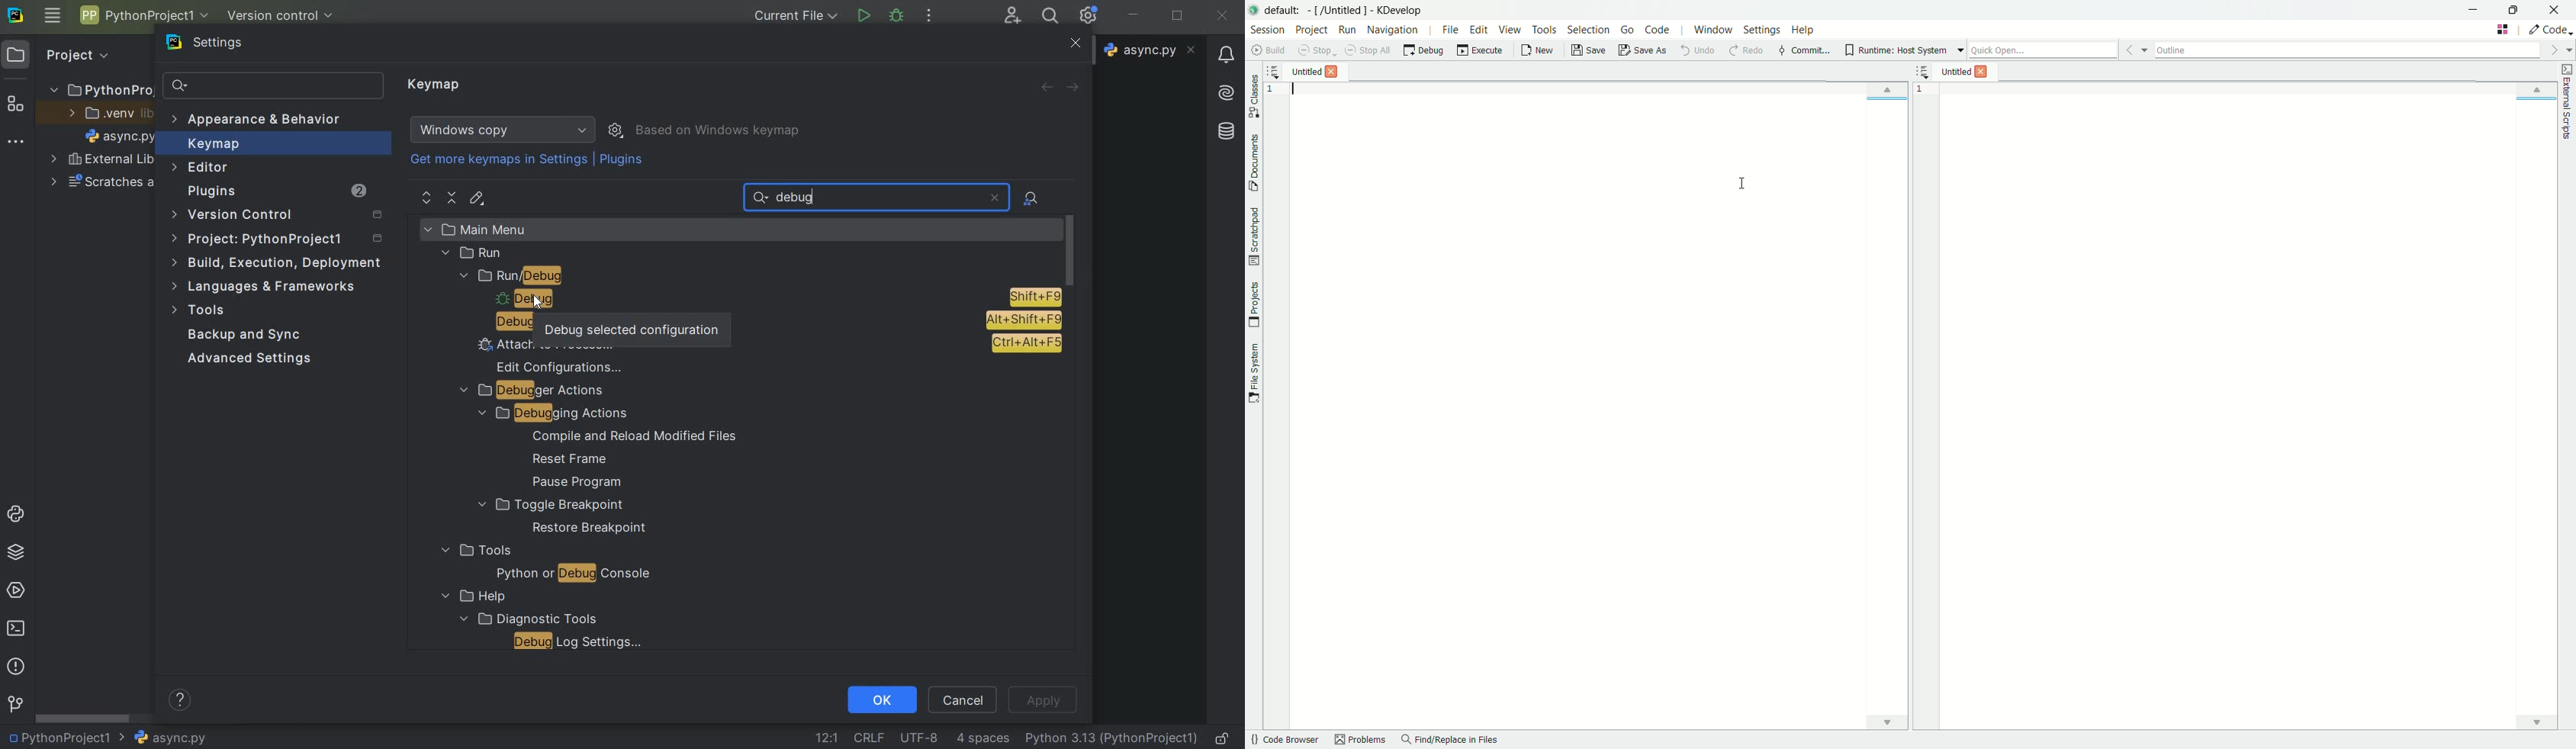 The height and width of the screenshot is (756, 2576). Describe the element at coordinates (561, 366) in the screenshot. I see `edit configurations` at that location.